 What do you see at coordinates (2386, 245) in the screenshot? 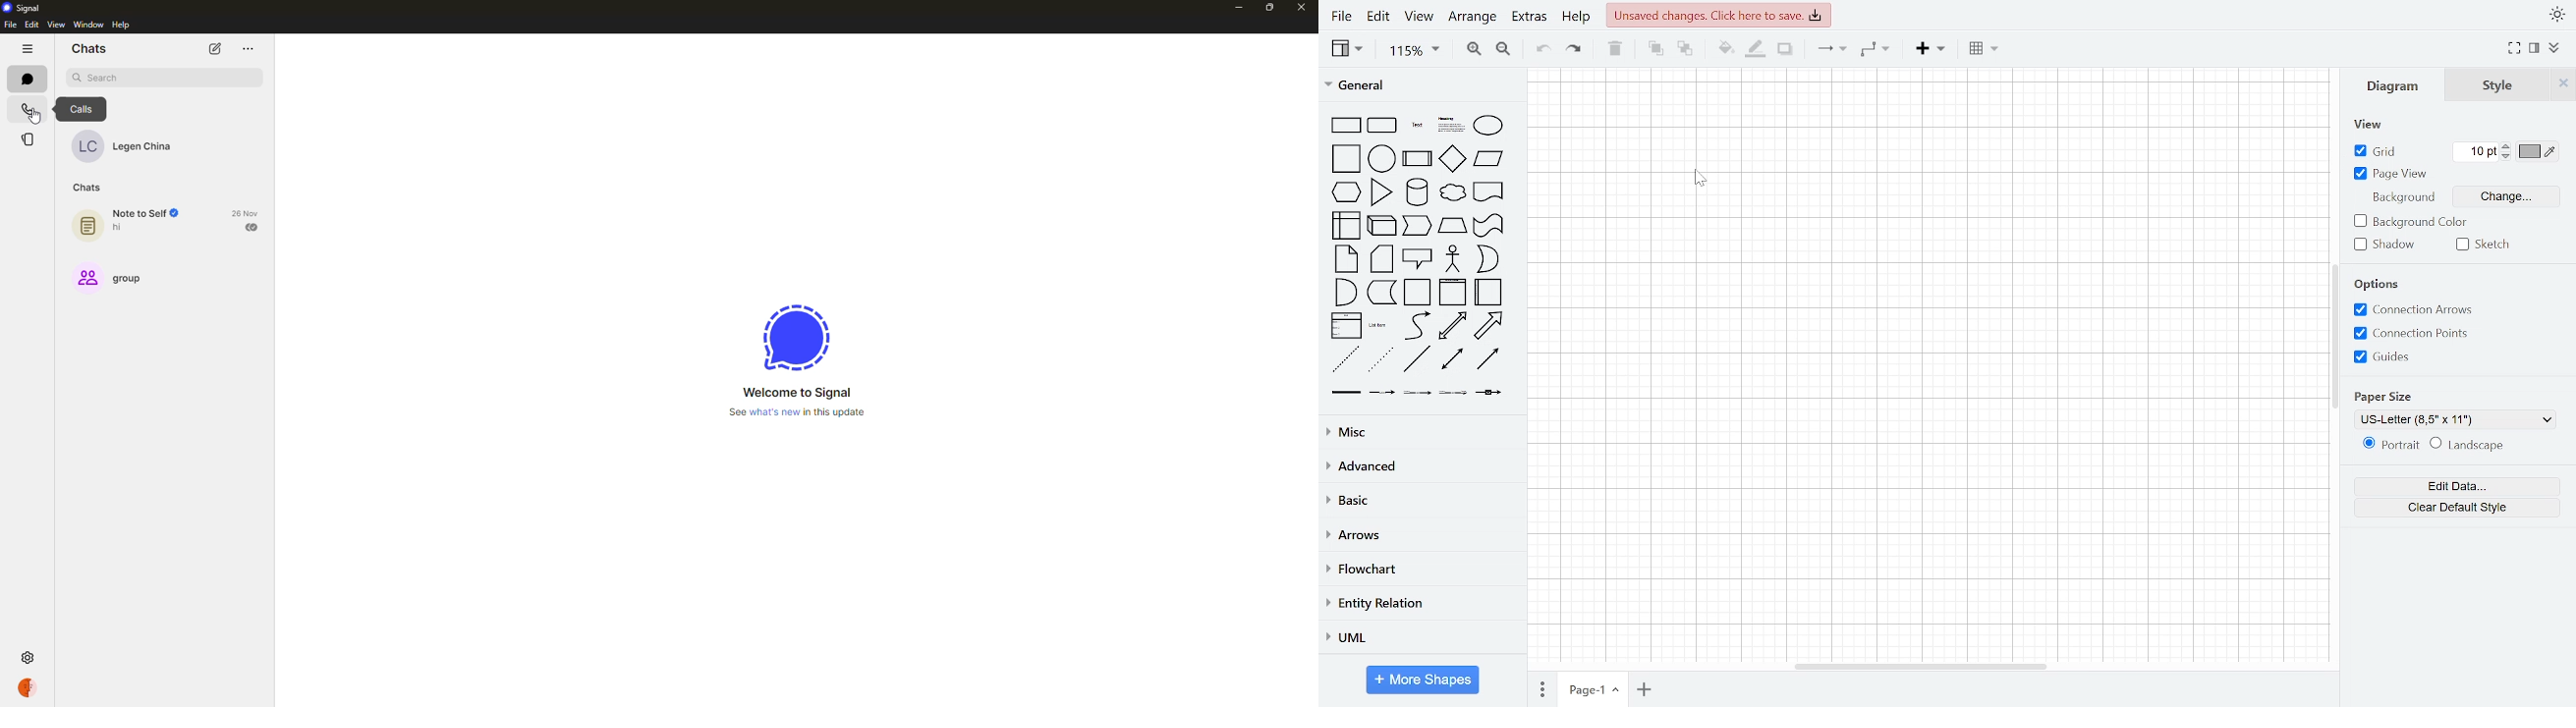
I see `shadow` at bounding box center [2386, 245].